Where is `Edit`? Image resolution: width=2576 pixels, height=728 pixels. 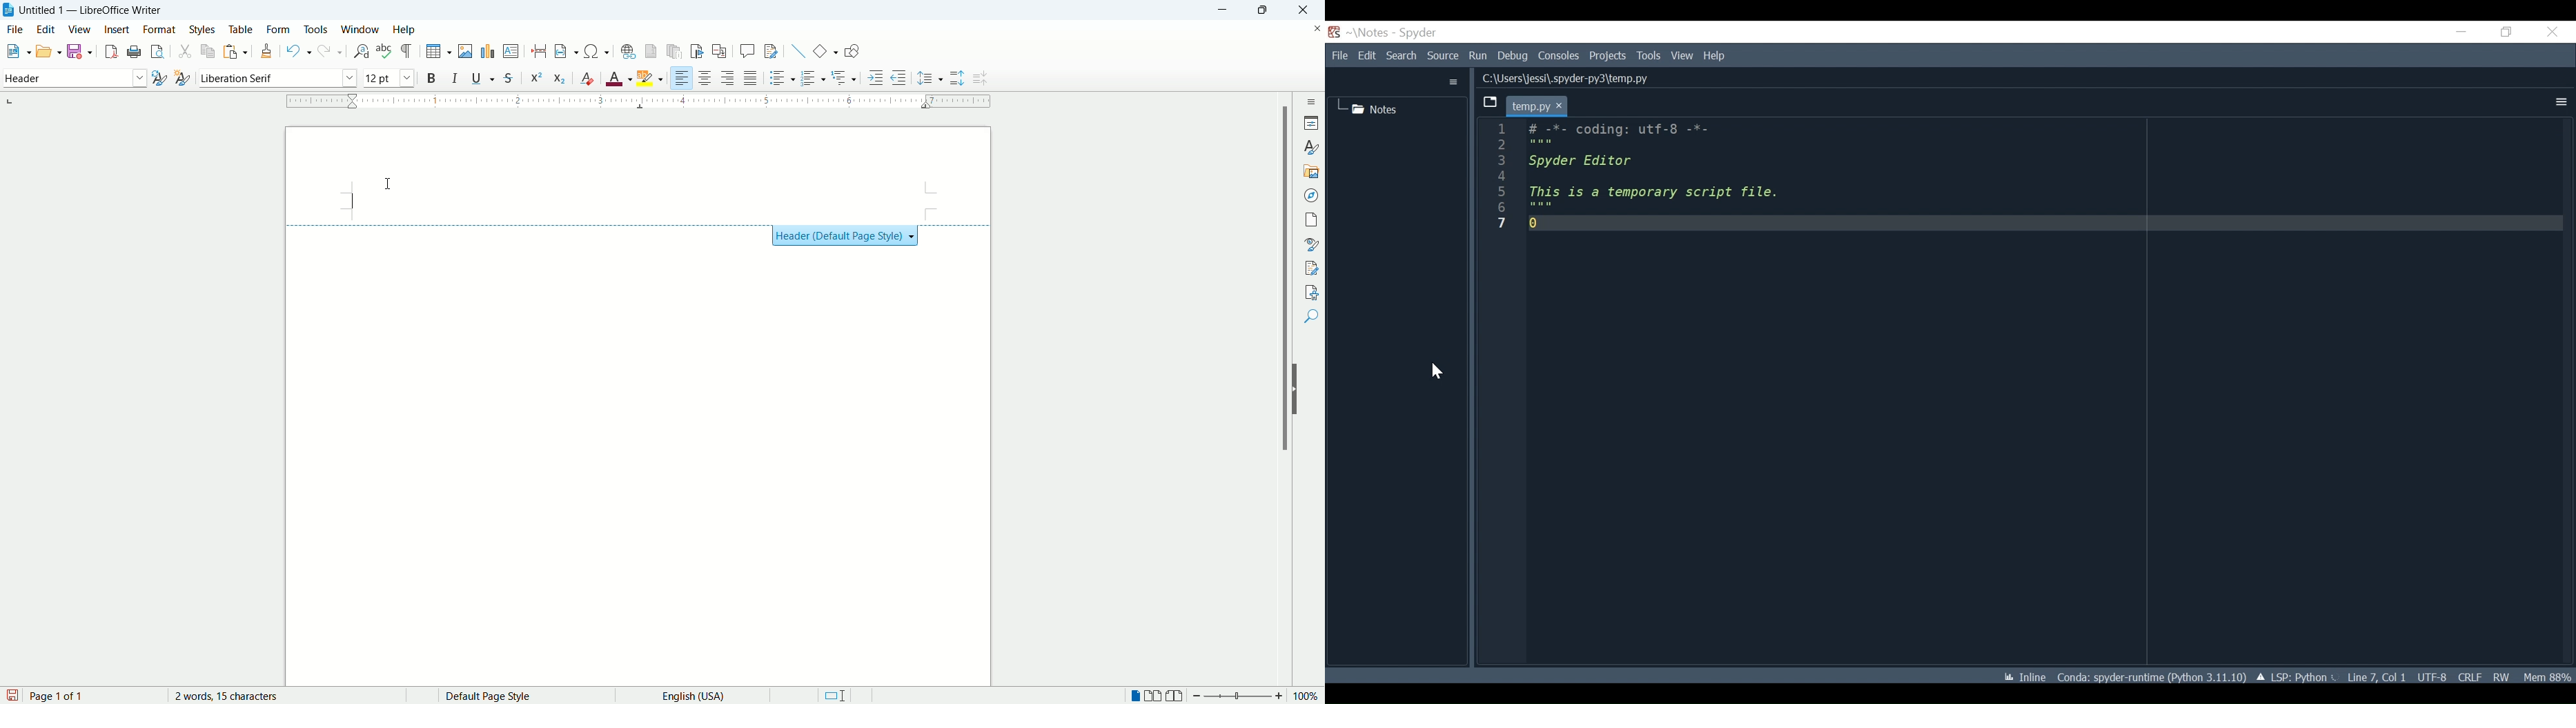 Edit is located at coordinates (1365, 56).